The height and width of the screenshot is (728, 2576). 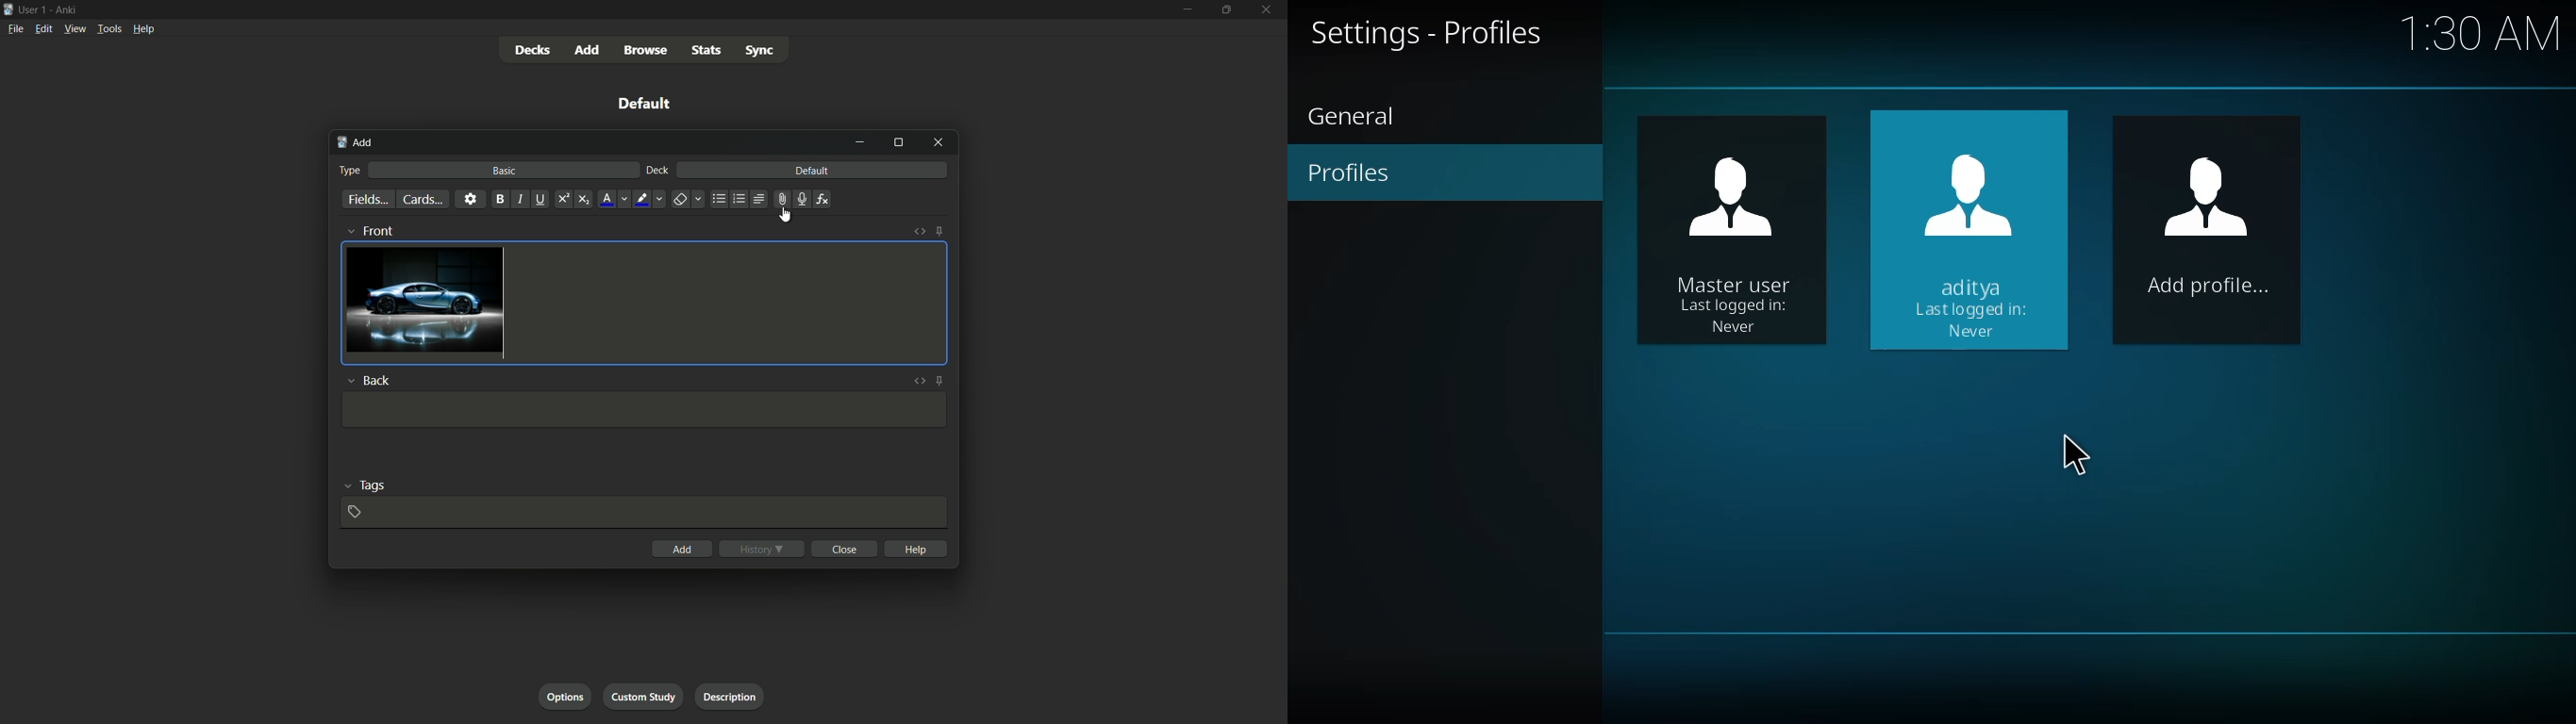 What do you see at coordinates (586, 50) in the screenshot?
I see `add` at bounding box center [586, 50].